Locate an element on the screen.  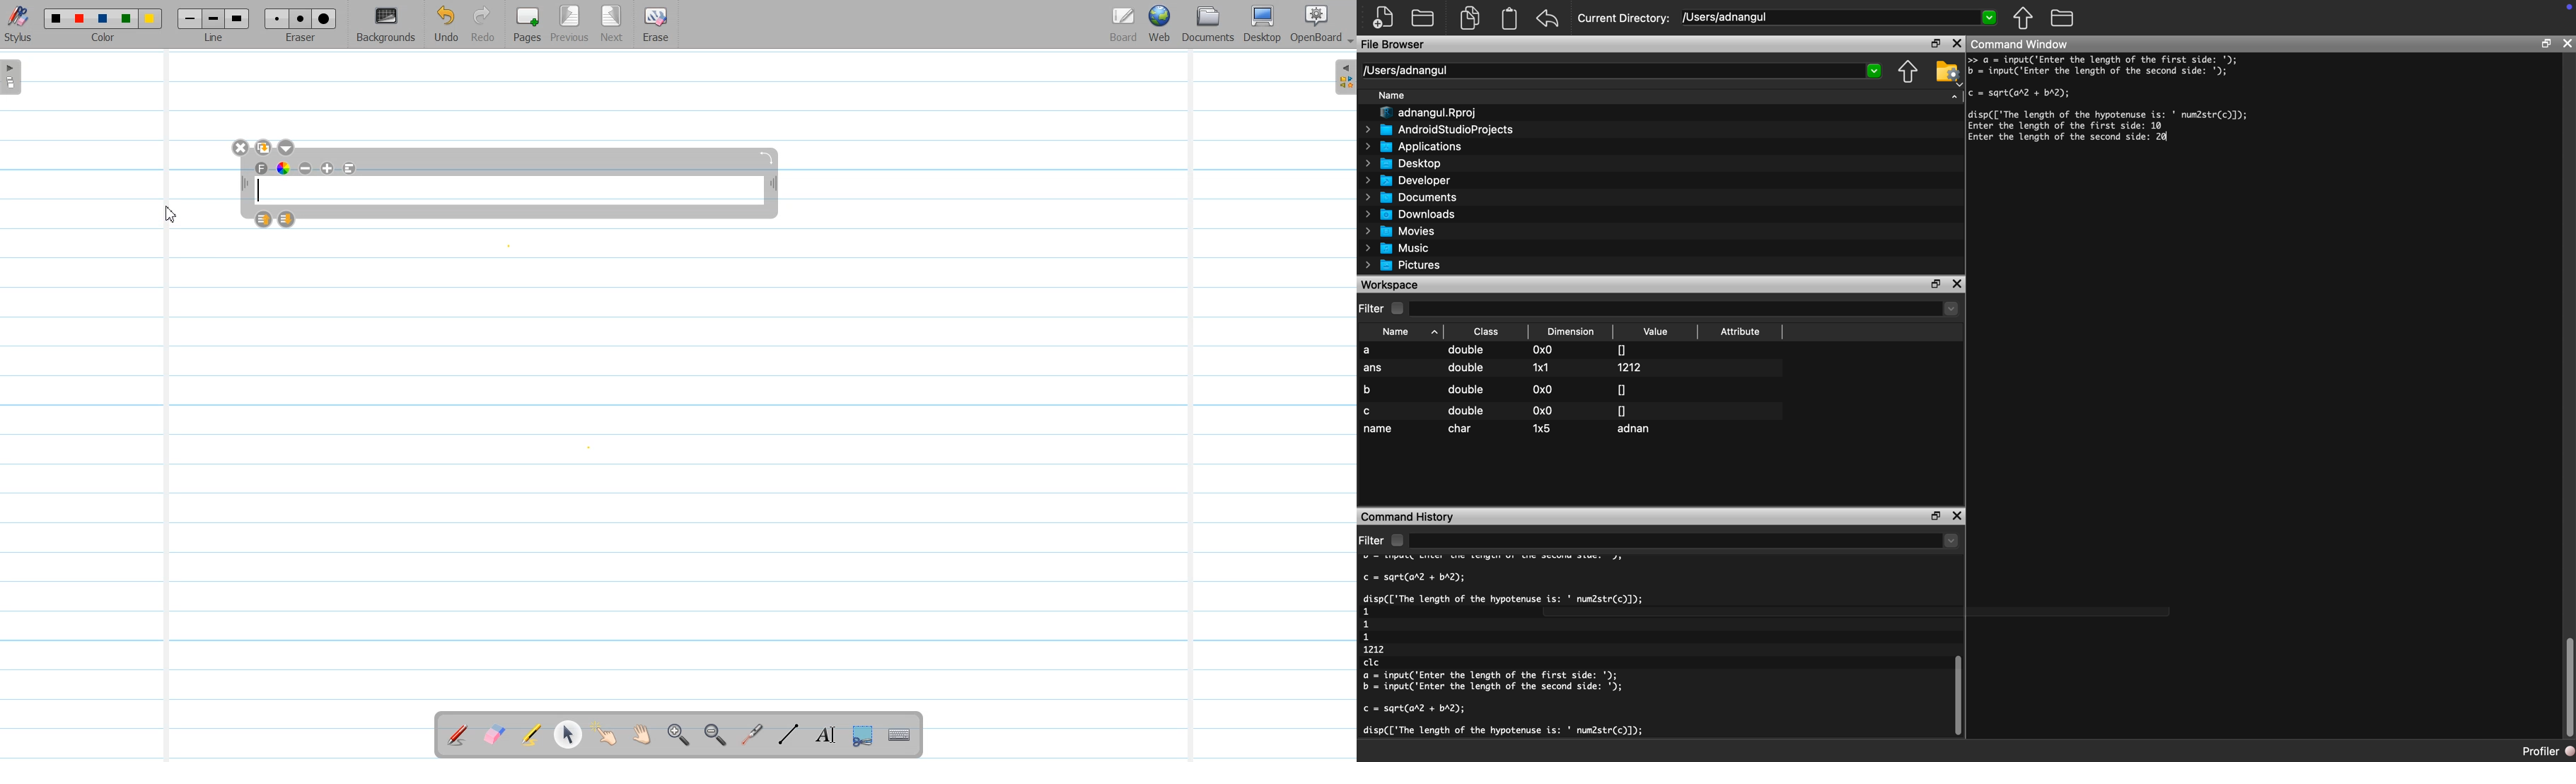
char is located at coordinates (1463, 429).